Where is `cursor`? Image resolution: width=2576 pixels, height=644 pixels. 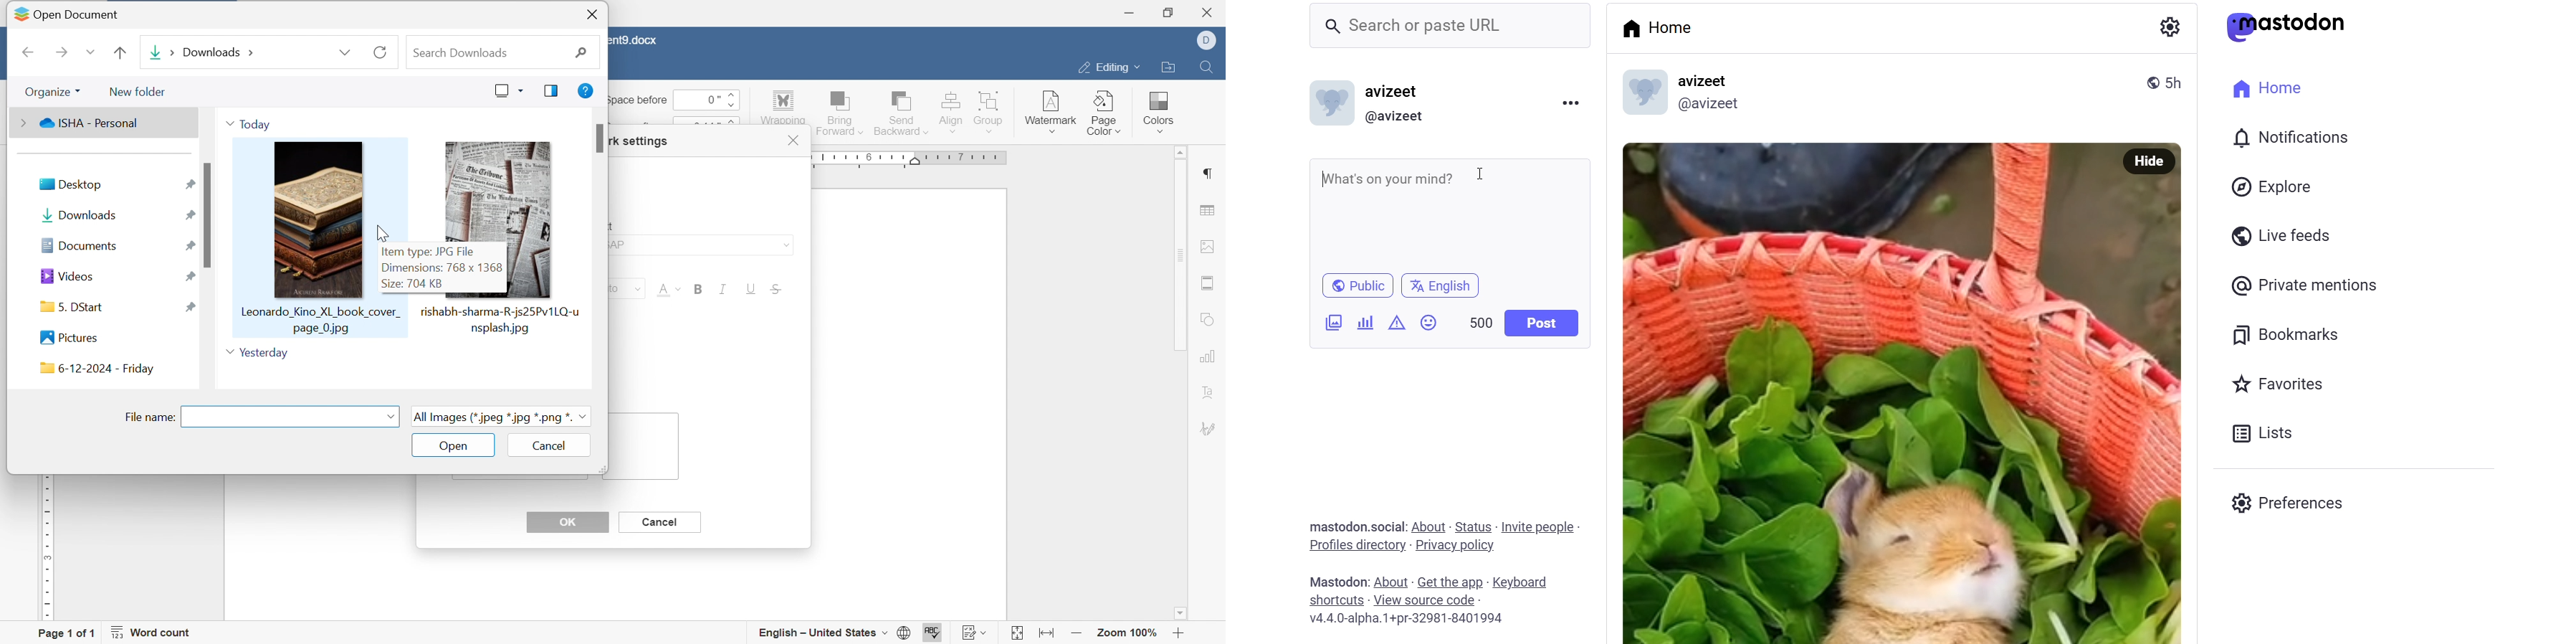 cursor is located at coordinates (383, 236).